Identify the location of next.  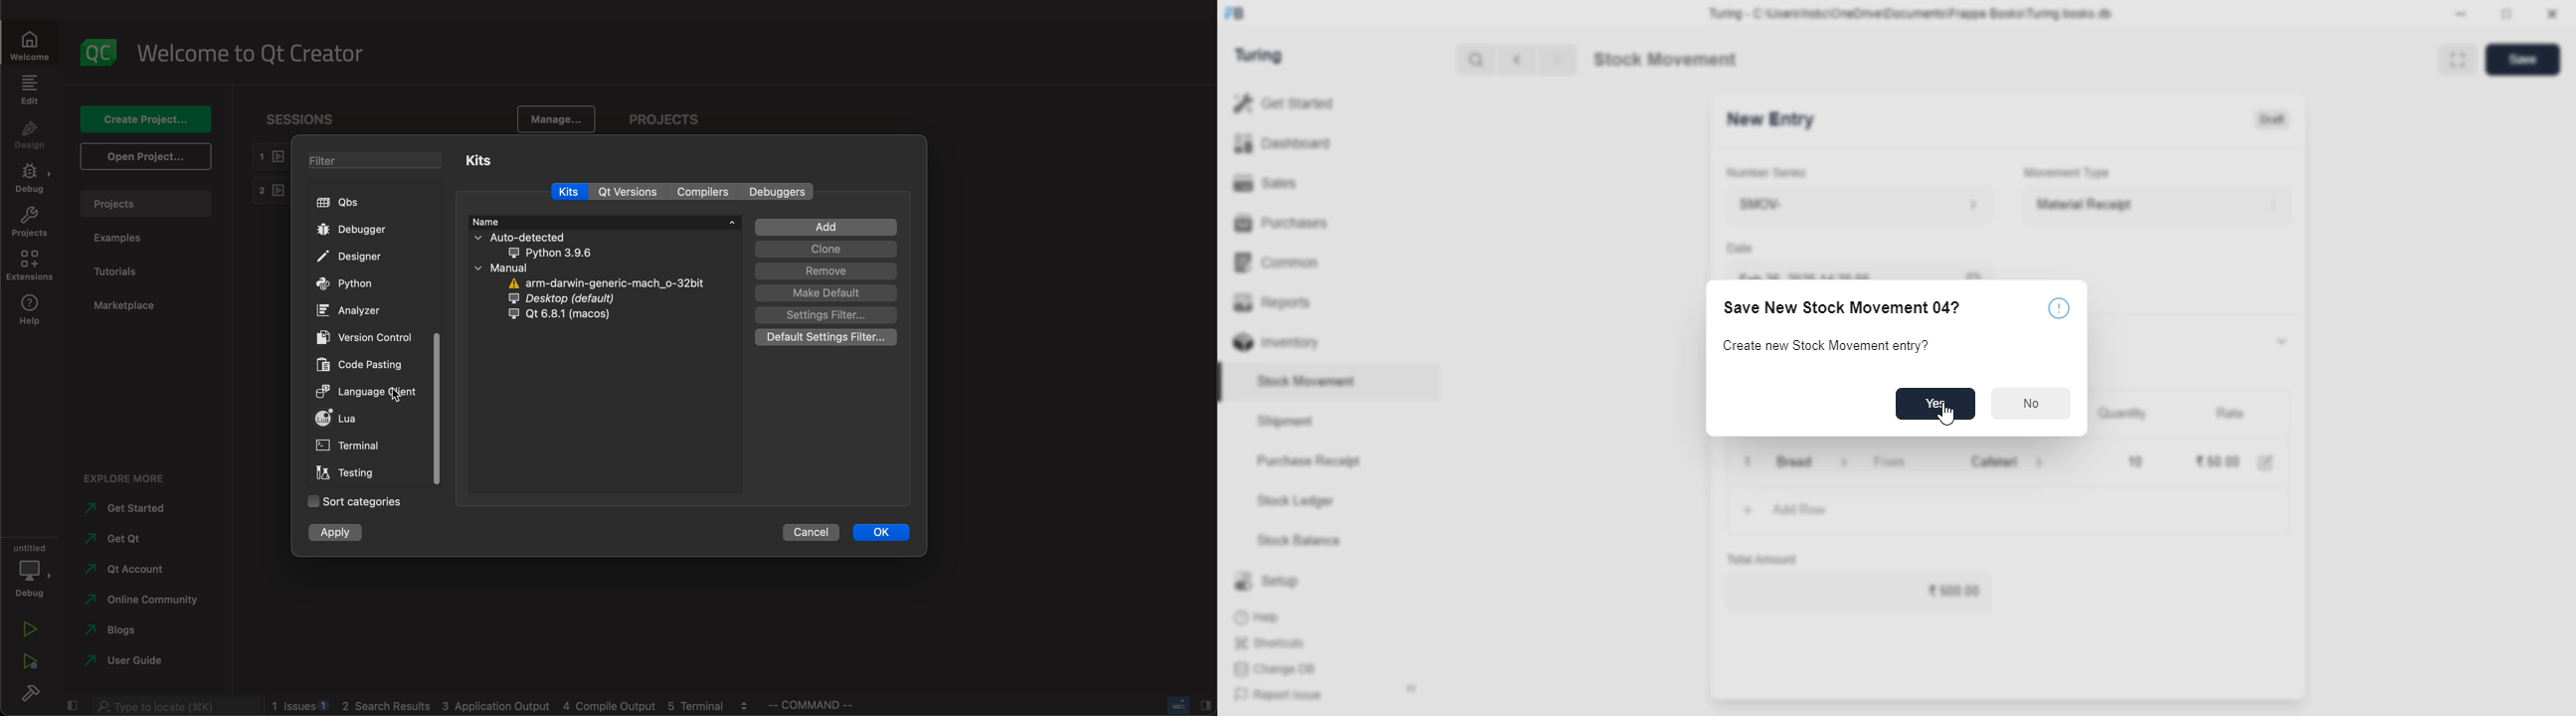
(1558, 60).